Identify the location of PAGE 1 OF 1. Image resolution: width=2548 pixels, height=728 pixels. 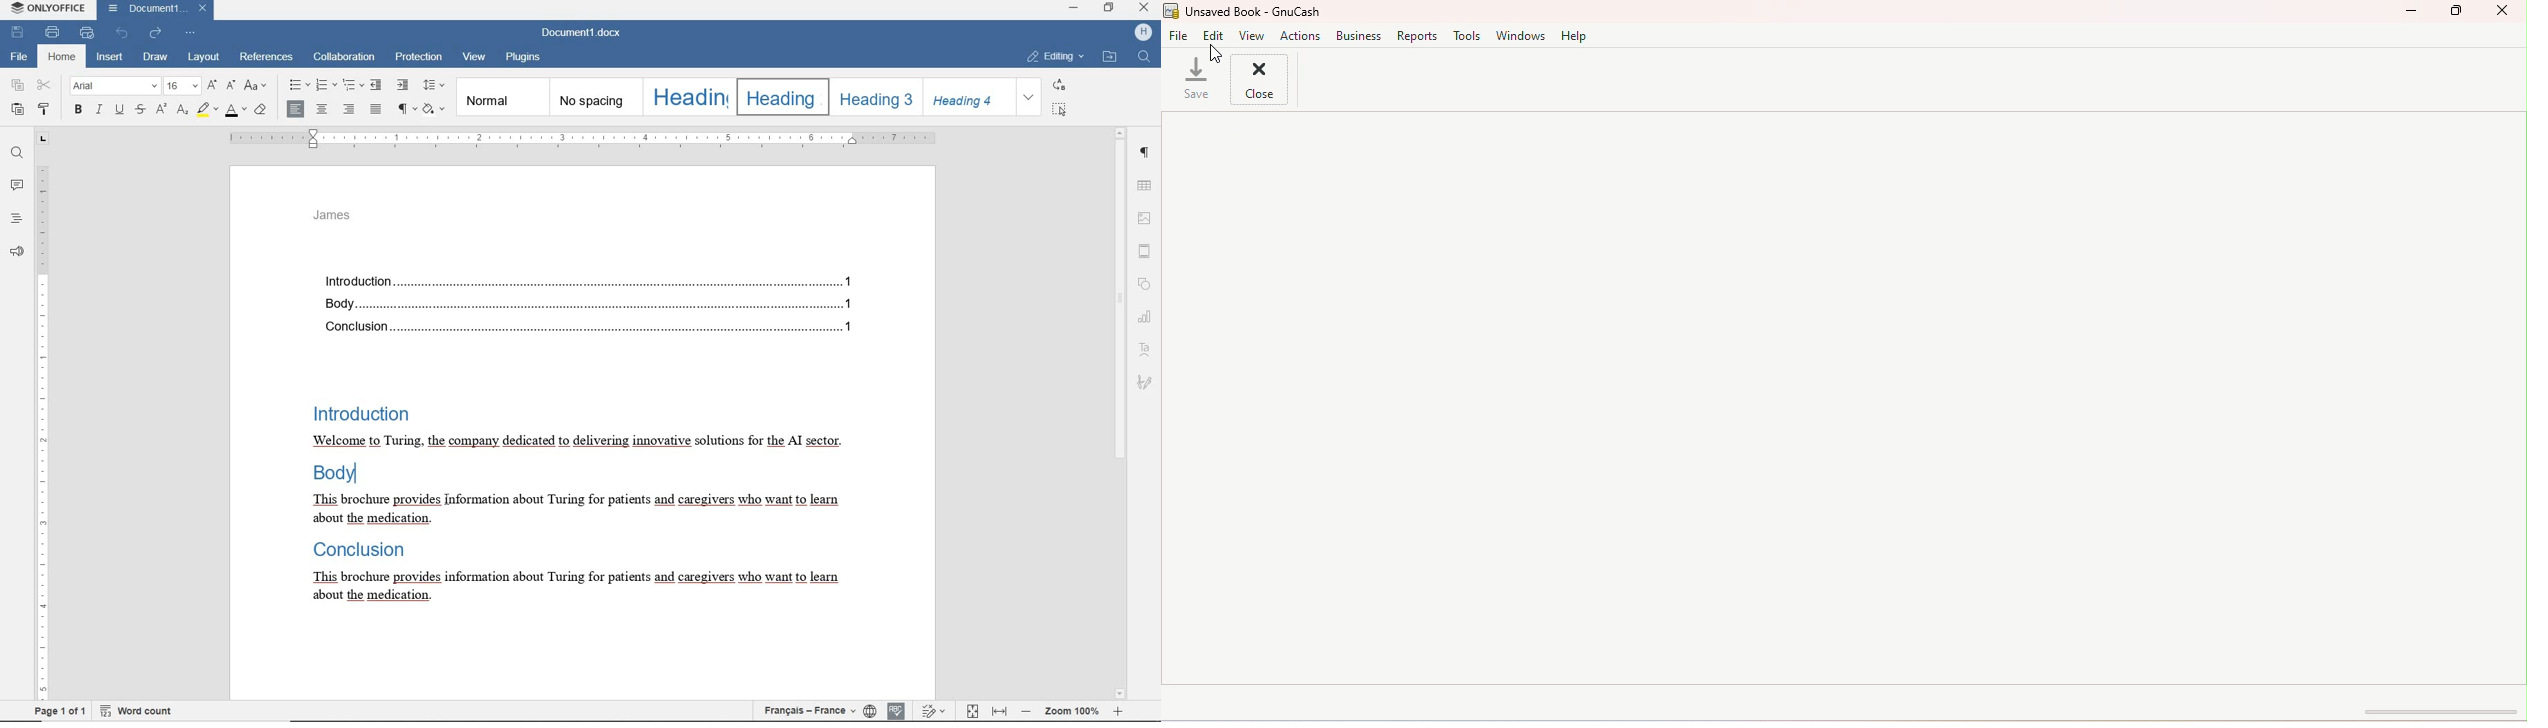
(57, 711).